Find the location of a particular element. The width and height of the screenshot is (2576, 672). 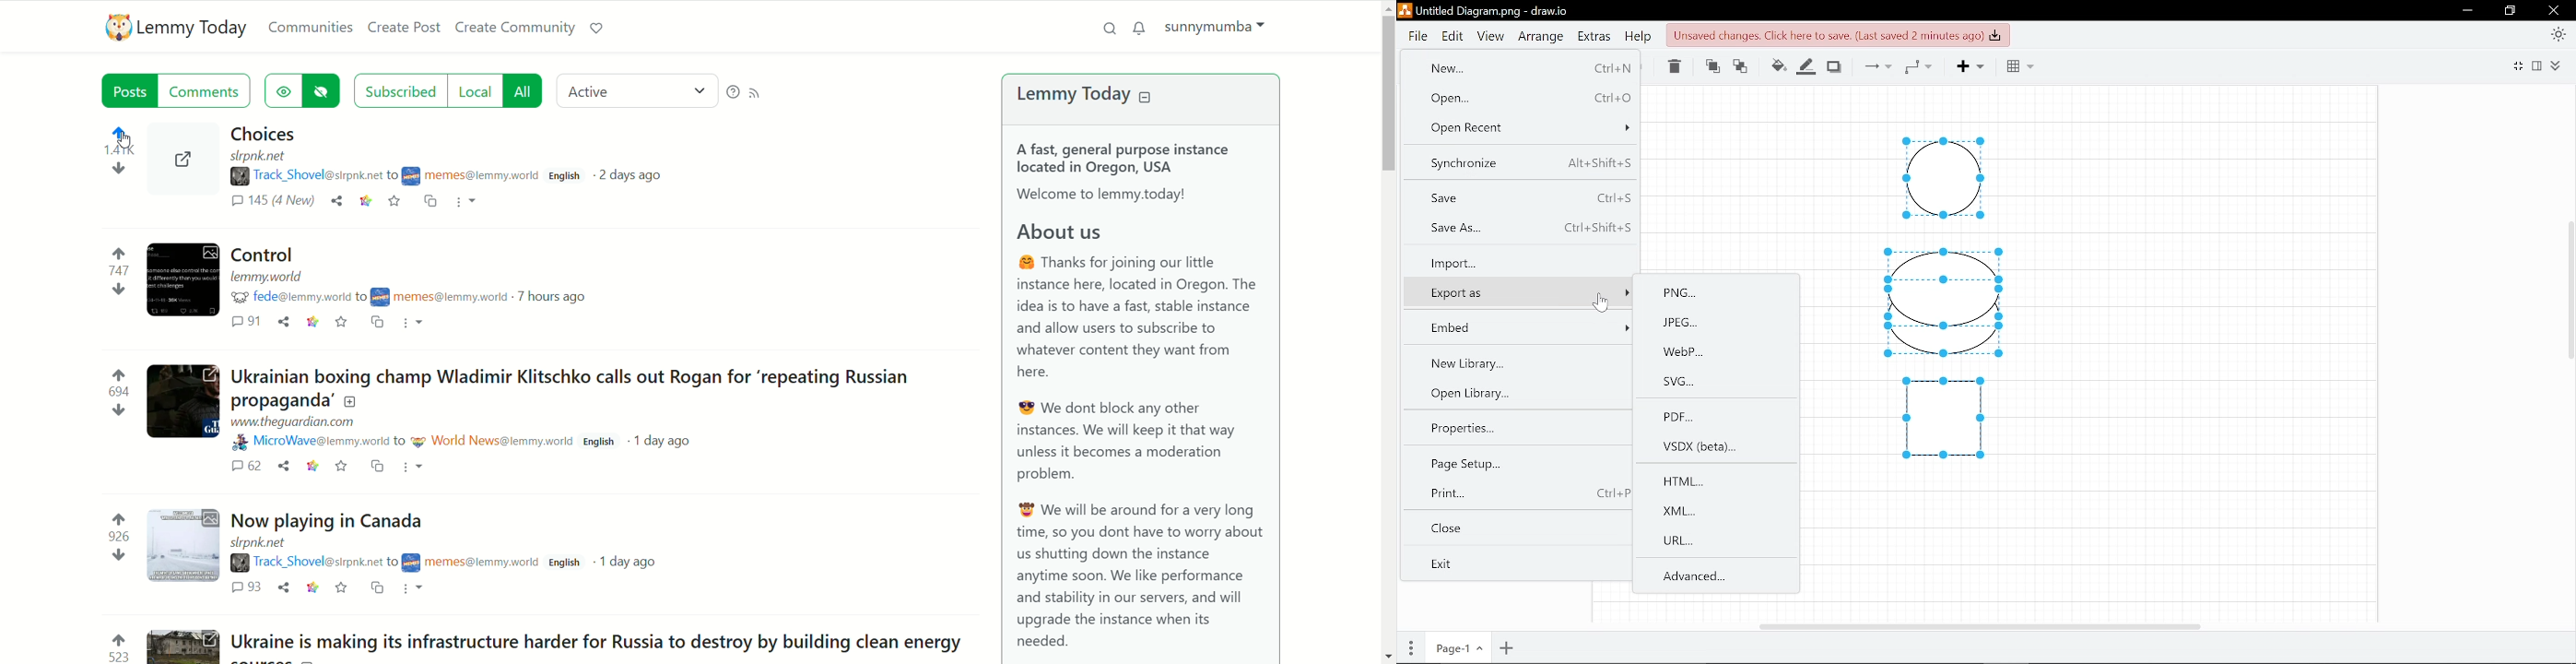

View is located at coordinates (1489, 37).